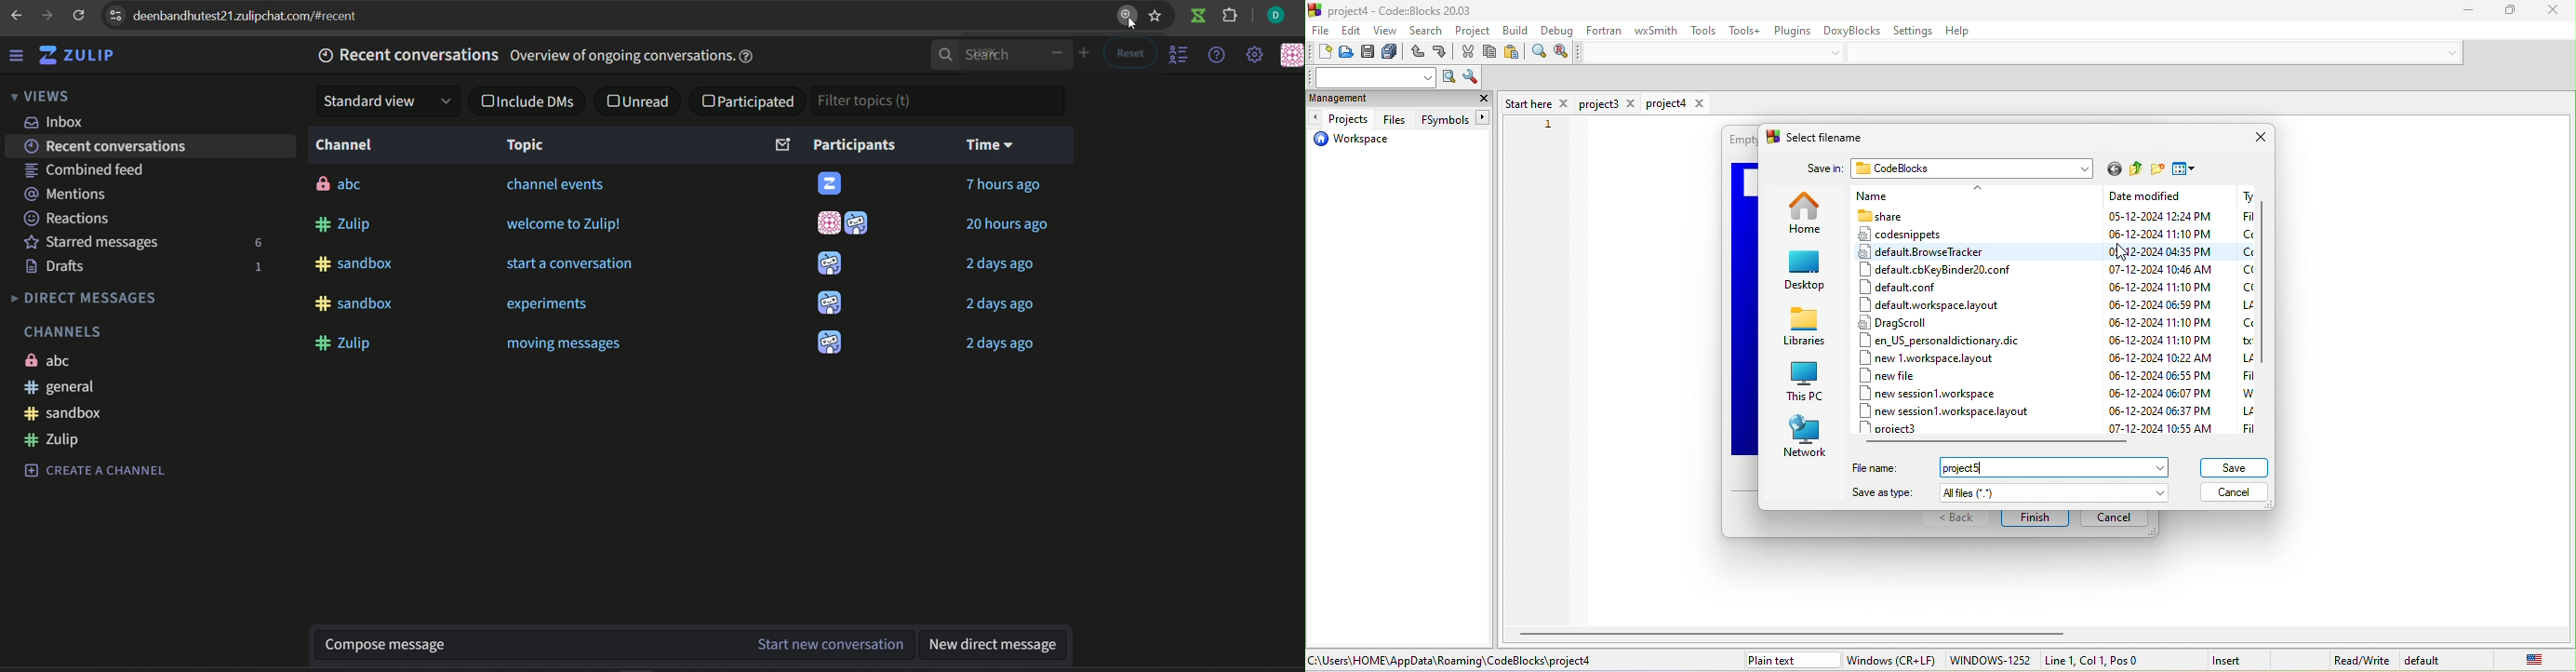 The width and height of the screenshot is (2576, 672). Describe the element at coordinates (2361, 657) in the screenshot. I see `read\write` at that location.